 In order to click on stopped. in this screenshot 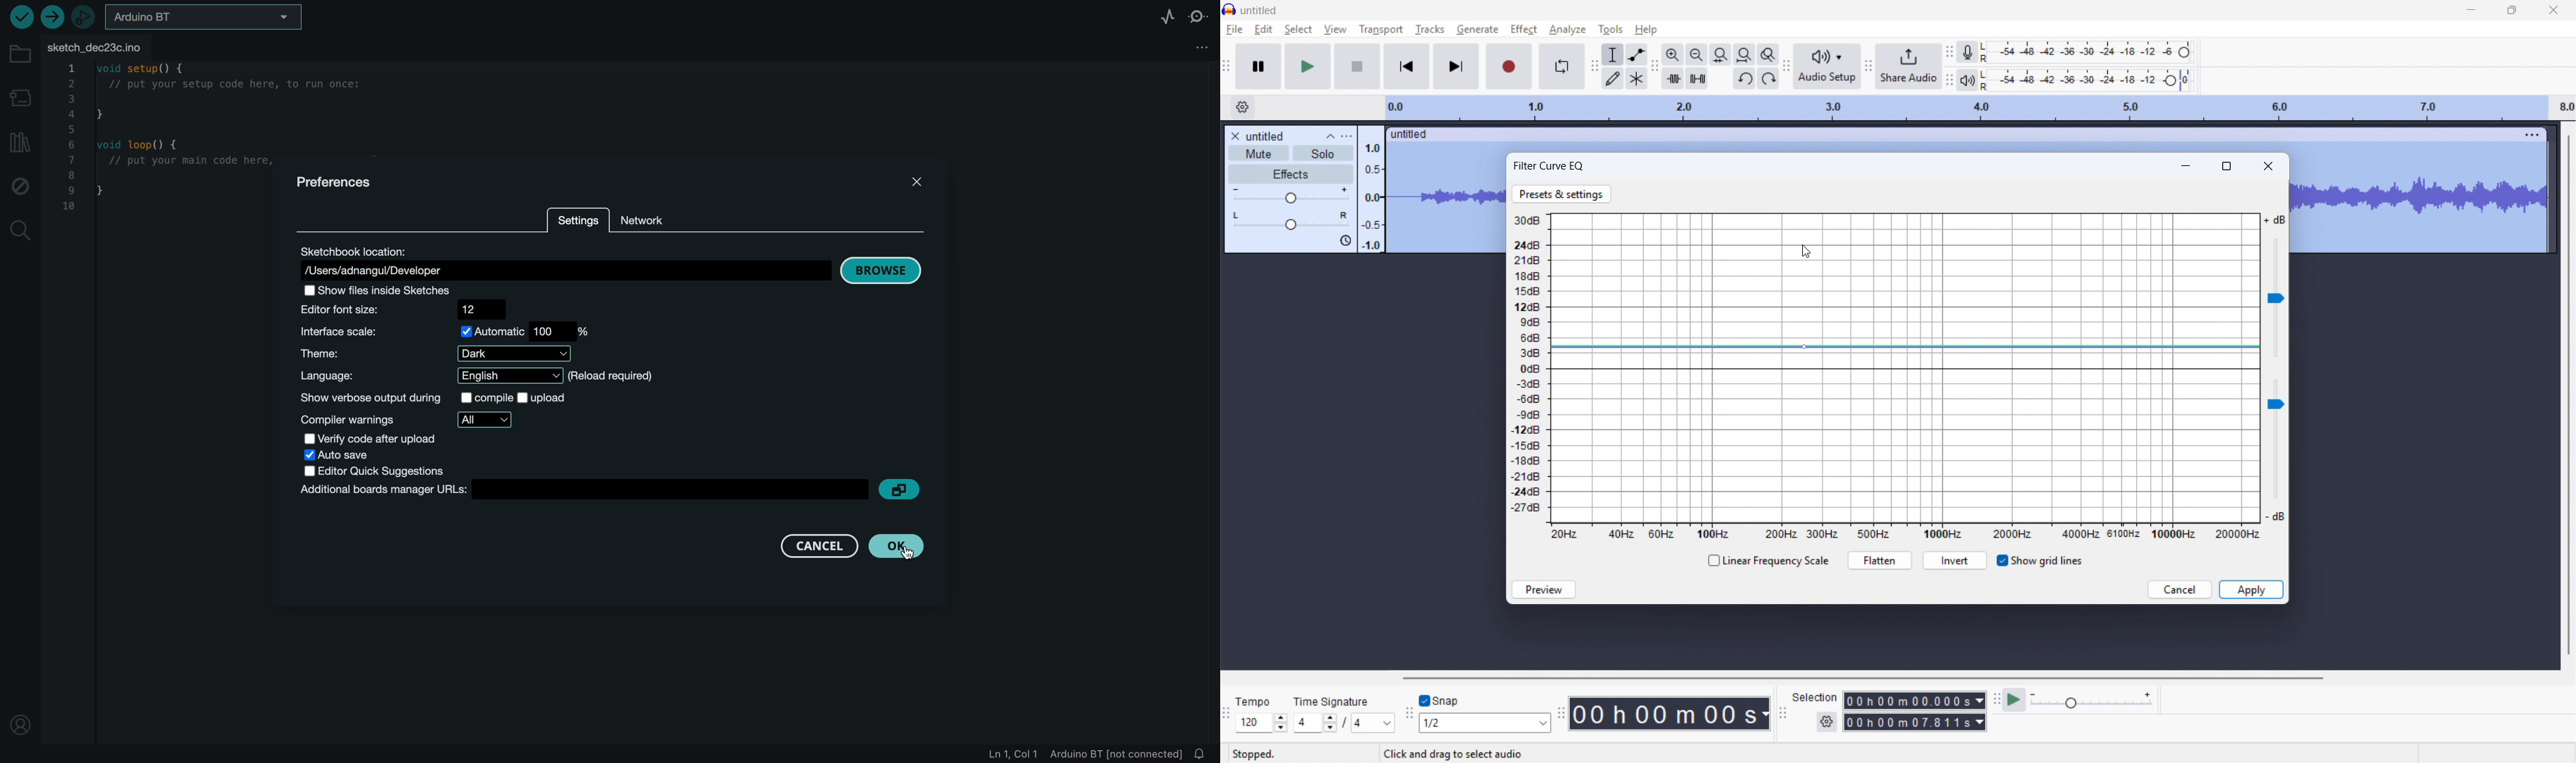, I will do `click(1253, 755)`.